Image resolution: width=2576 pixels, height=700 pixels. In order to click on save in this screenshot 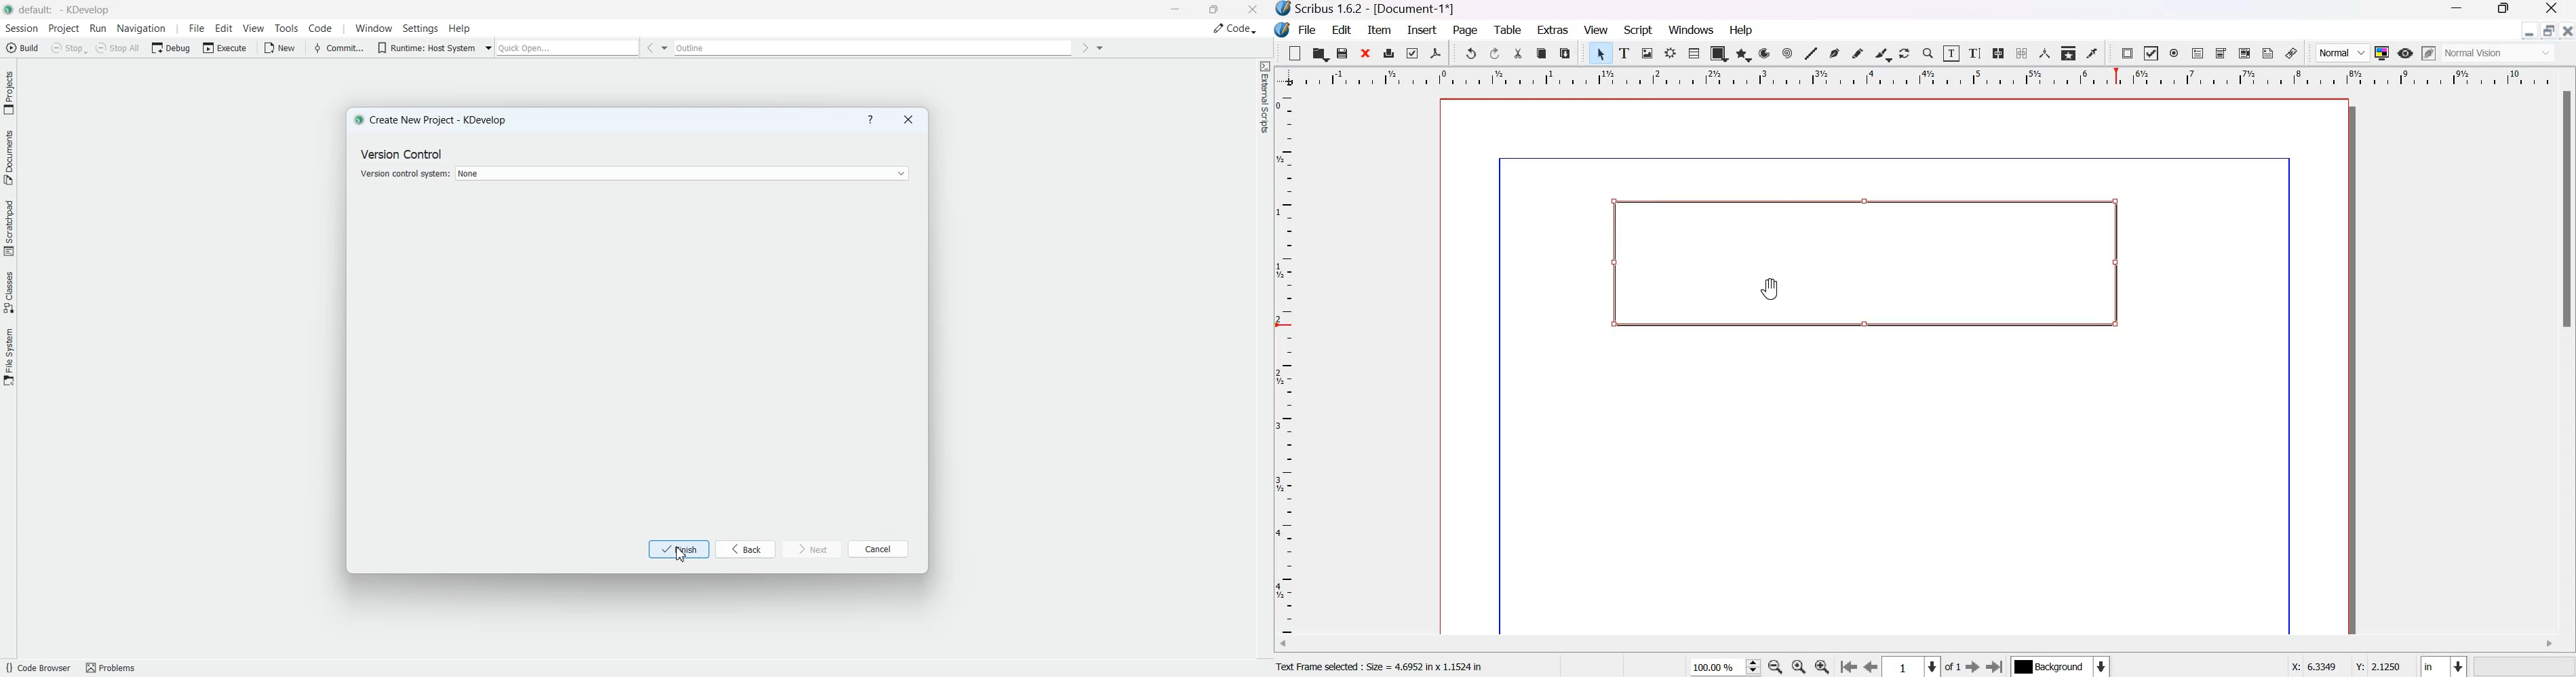, I will do `click(1343, 53)`.